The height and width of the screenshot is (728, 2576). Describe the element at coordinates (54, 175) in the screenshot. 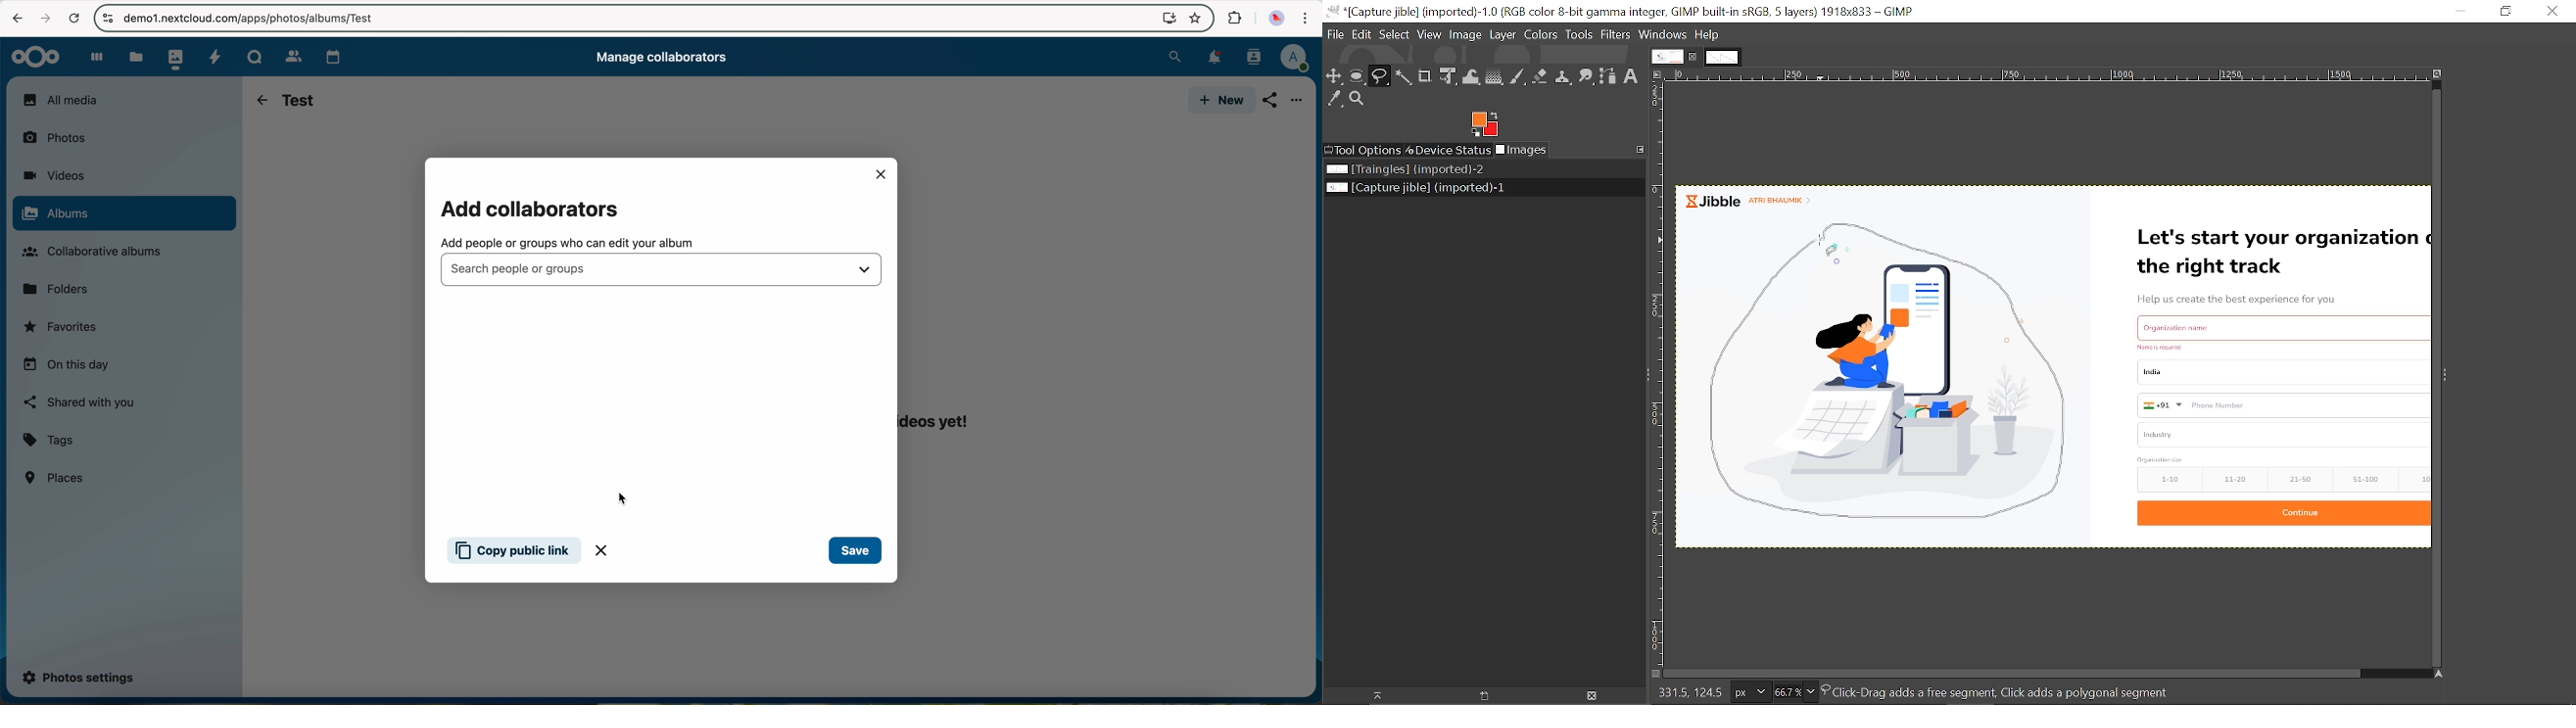

I see `videos` at that location.